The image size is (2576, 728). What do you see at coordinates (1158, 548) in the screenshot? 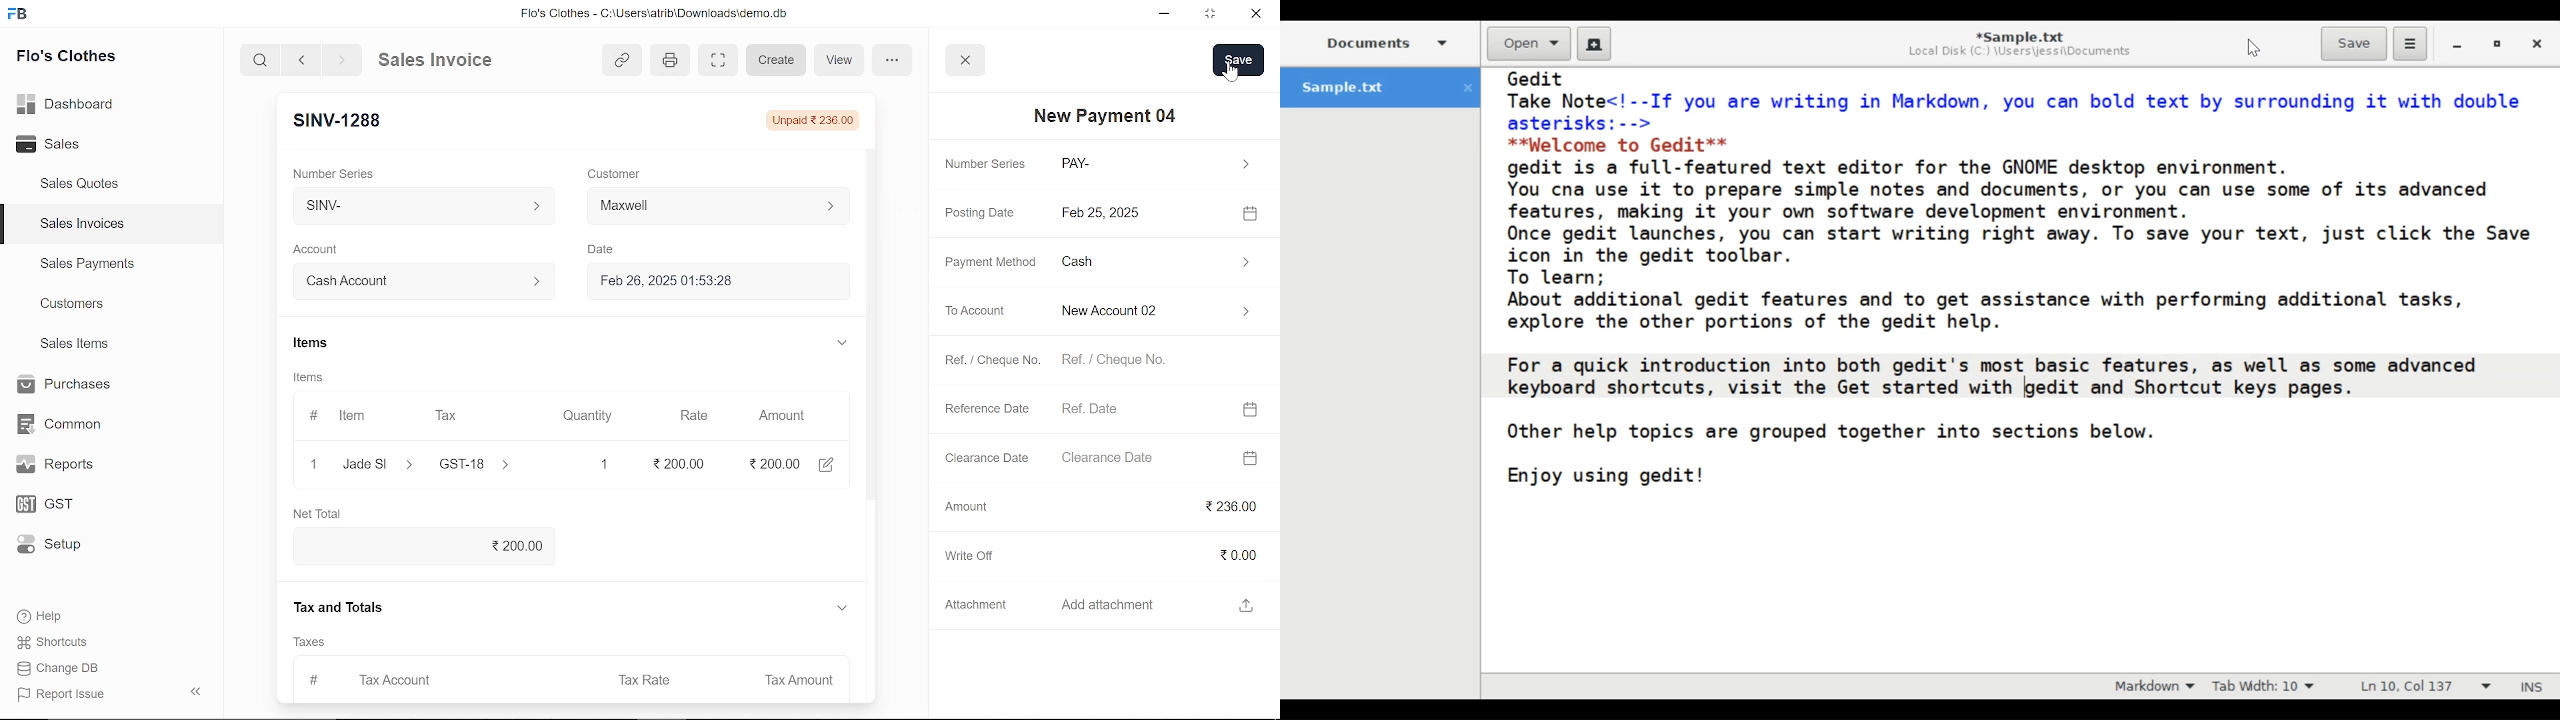
I see `0.00` at bounding box center [1158, 548].